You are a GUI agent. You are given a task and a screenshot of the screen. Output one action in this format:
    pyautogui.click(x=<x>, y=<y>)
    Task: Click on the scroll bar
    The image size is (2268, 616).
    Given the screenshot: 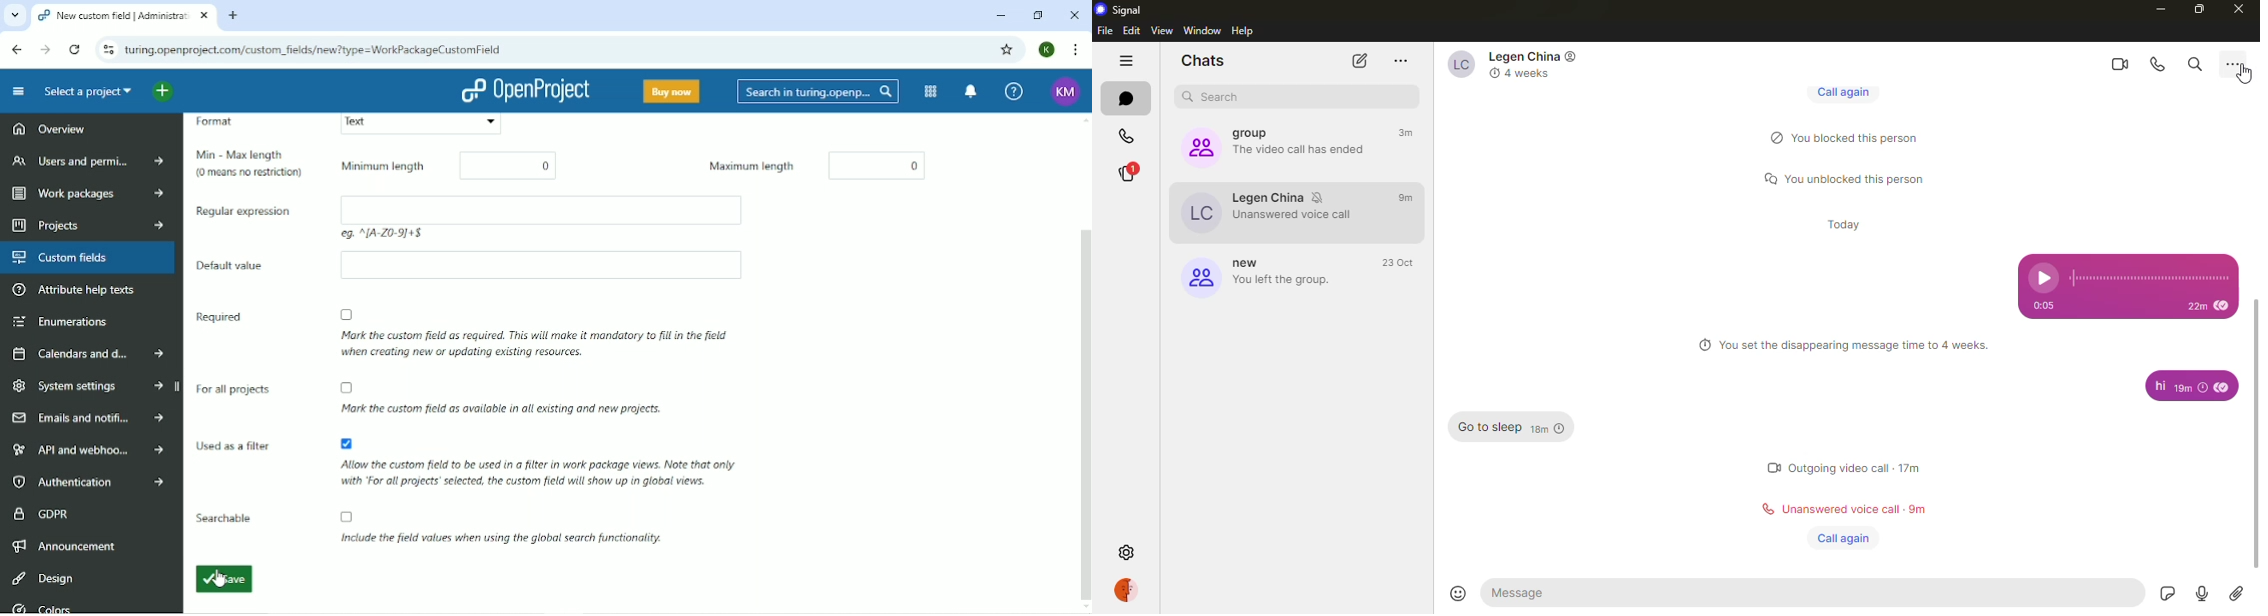 What is the action you would take?
    pyautogui.click(x=2254, y=439)
    